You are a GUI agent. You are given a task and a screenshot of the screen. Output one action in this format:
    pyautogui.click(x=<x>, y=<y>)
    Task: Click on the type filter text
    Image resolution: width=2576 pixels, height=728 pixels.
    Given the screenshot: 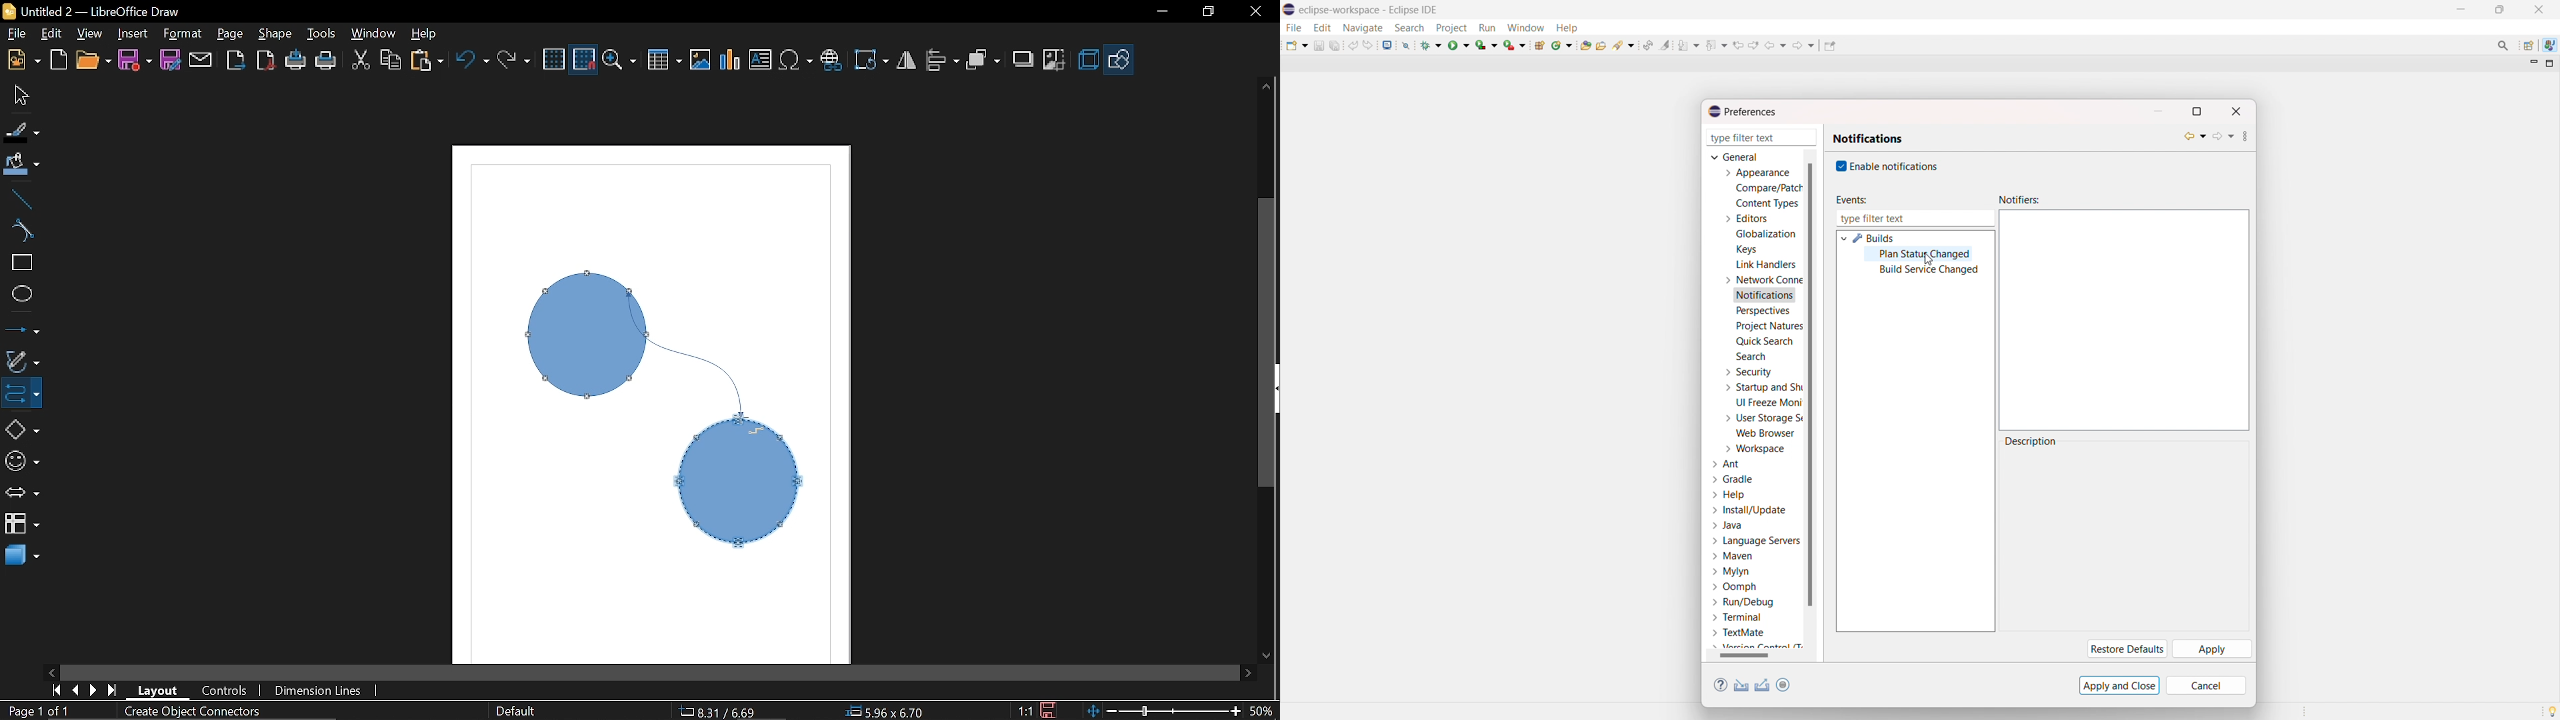 What is the action you would take?
    pyautogui.click(x=1915, y=219)
    